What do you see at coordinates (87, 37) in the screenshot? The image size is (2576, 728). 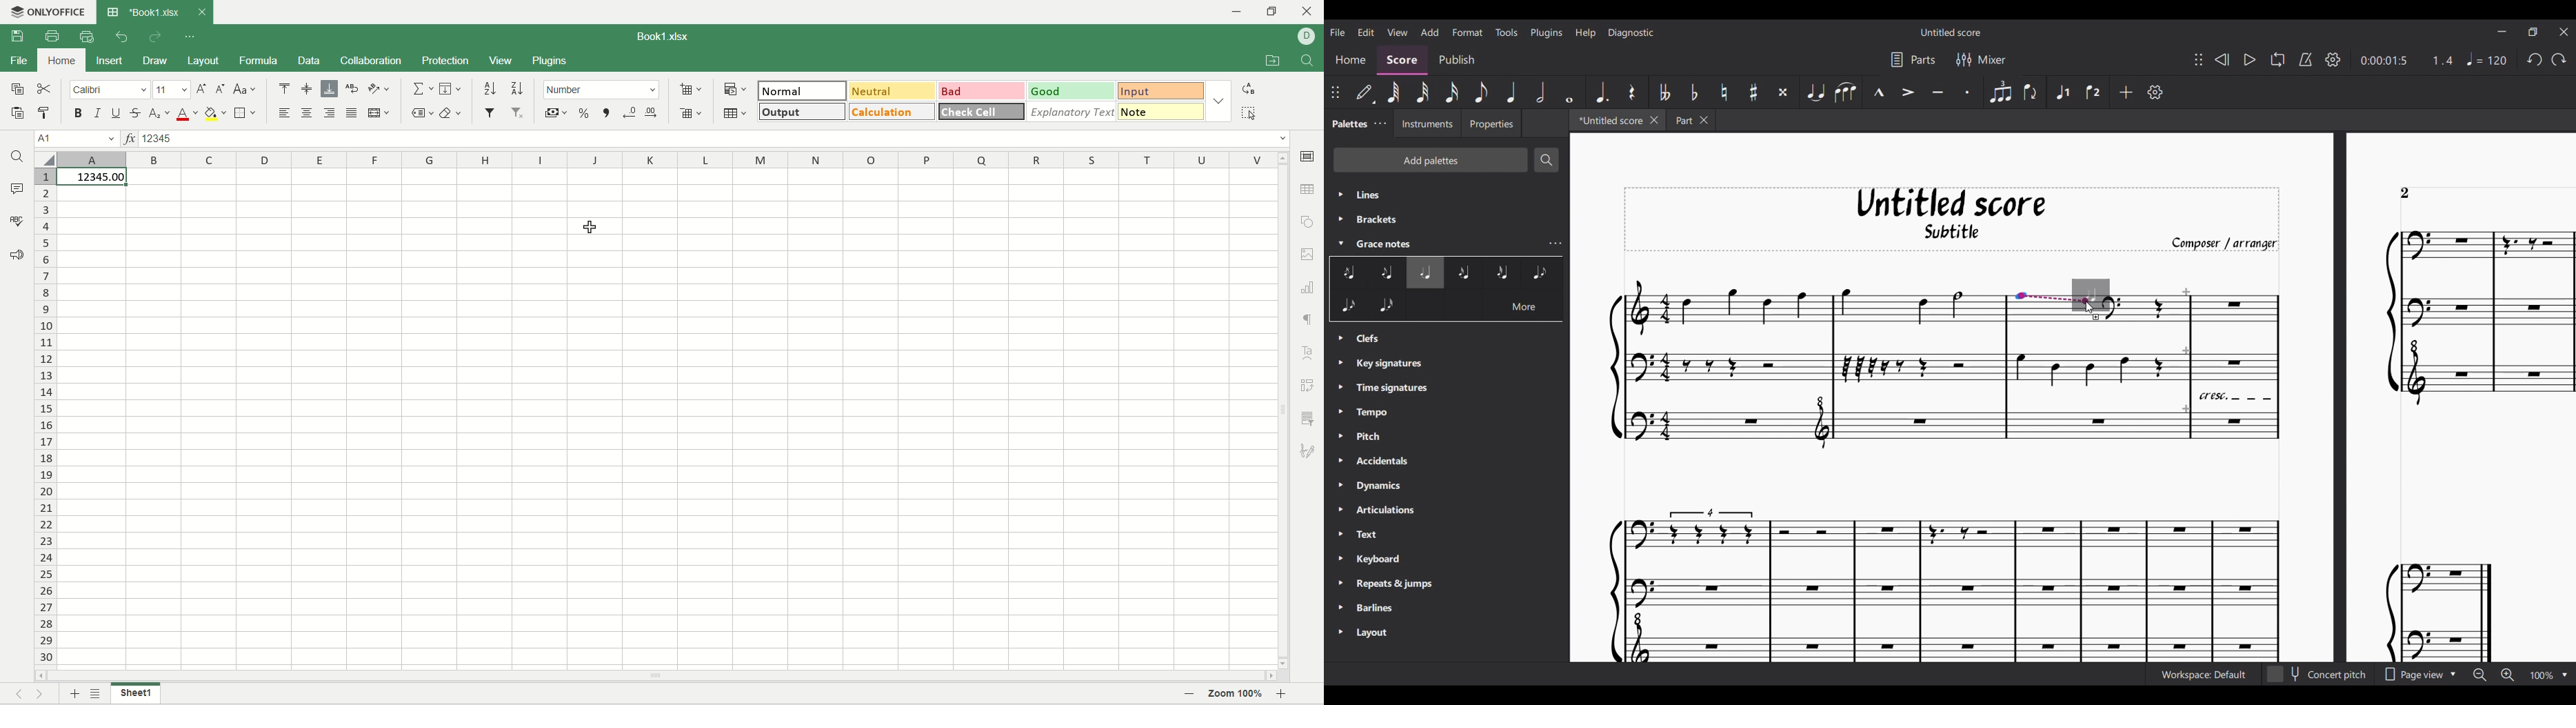 I see `quick print` at bounding box center [87, 37].